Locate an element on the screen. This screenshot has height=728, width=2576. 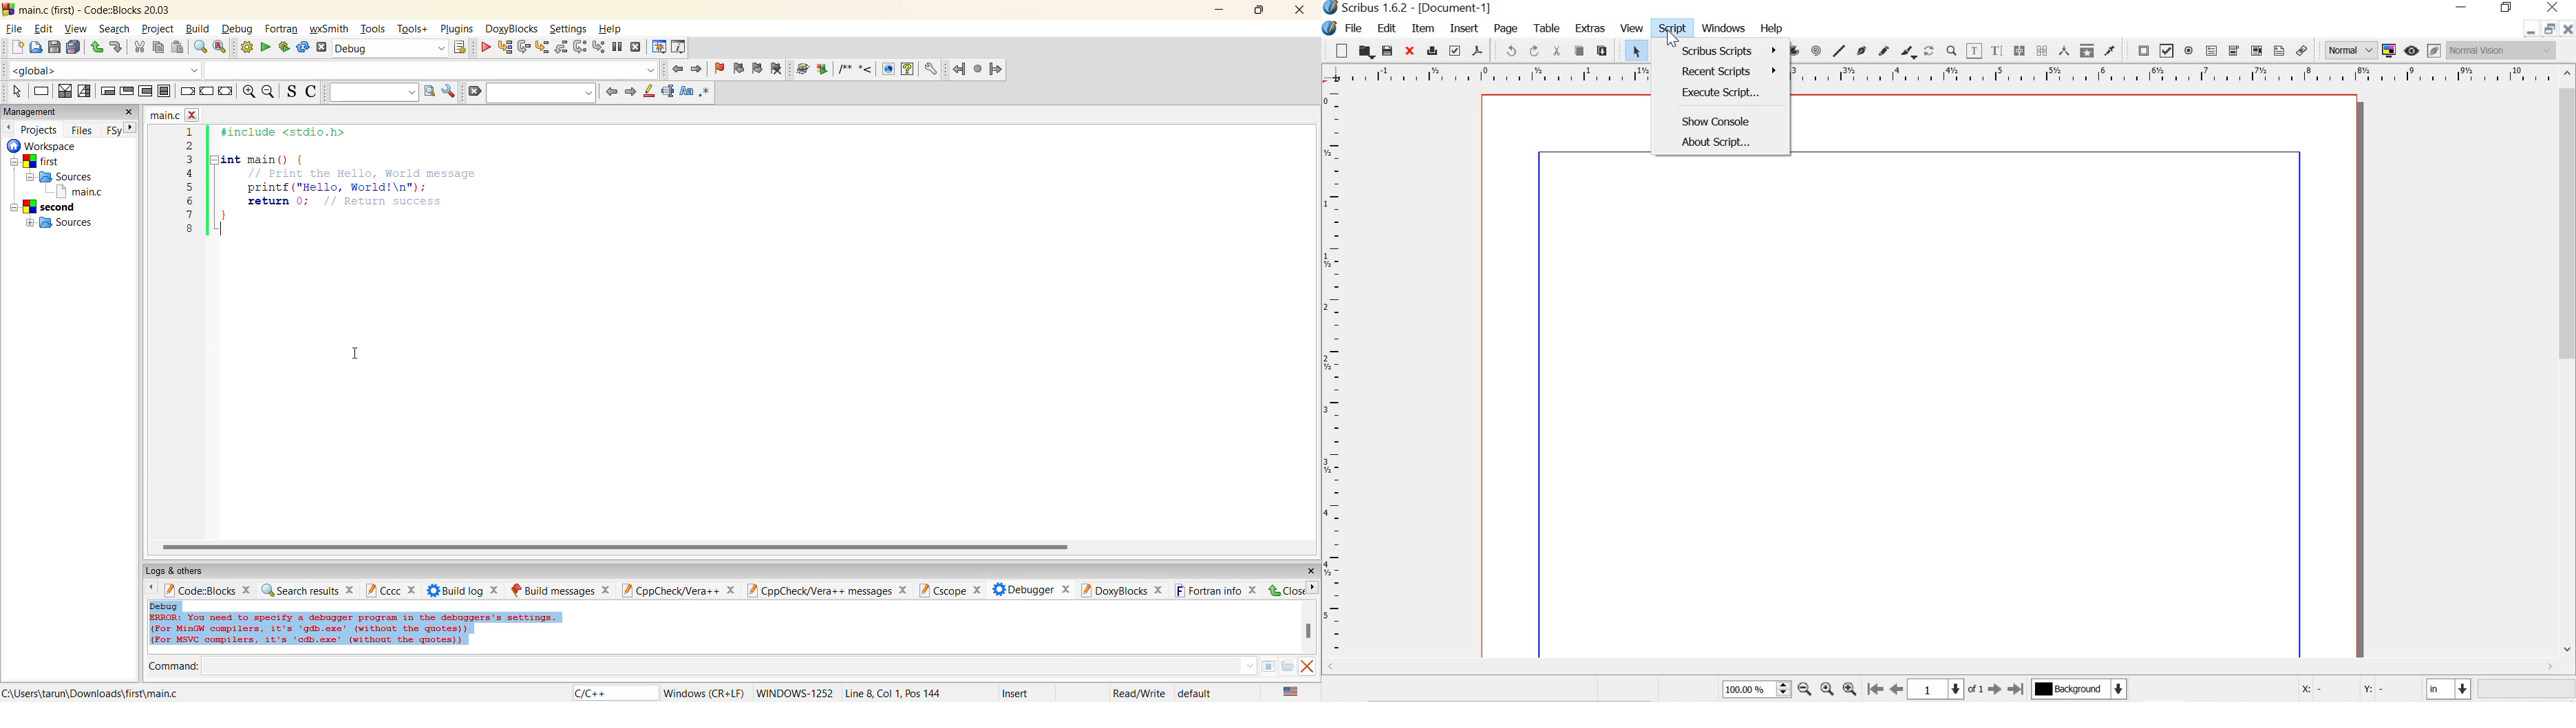
zoom in is located at coordinates (1848, 688).